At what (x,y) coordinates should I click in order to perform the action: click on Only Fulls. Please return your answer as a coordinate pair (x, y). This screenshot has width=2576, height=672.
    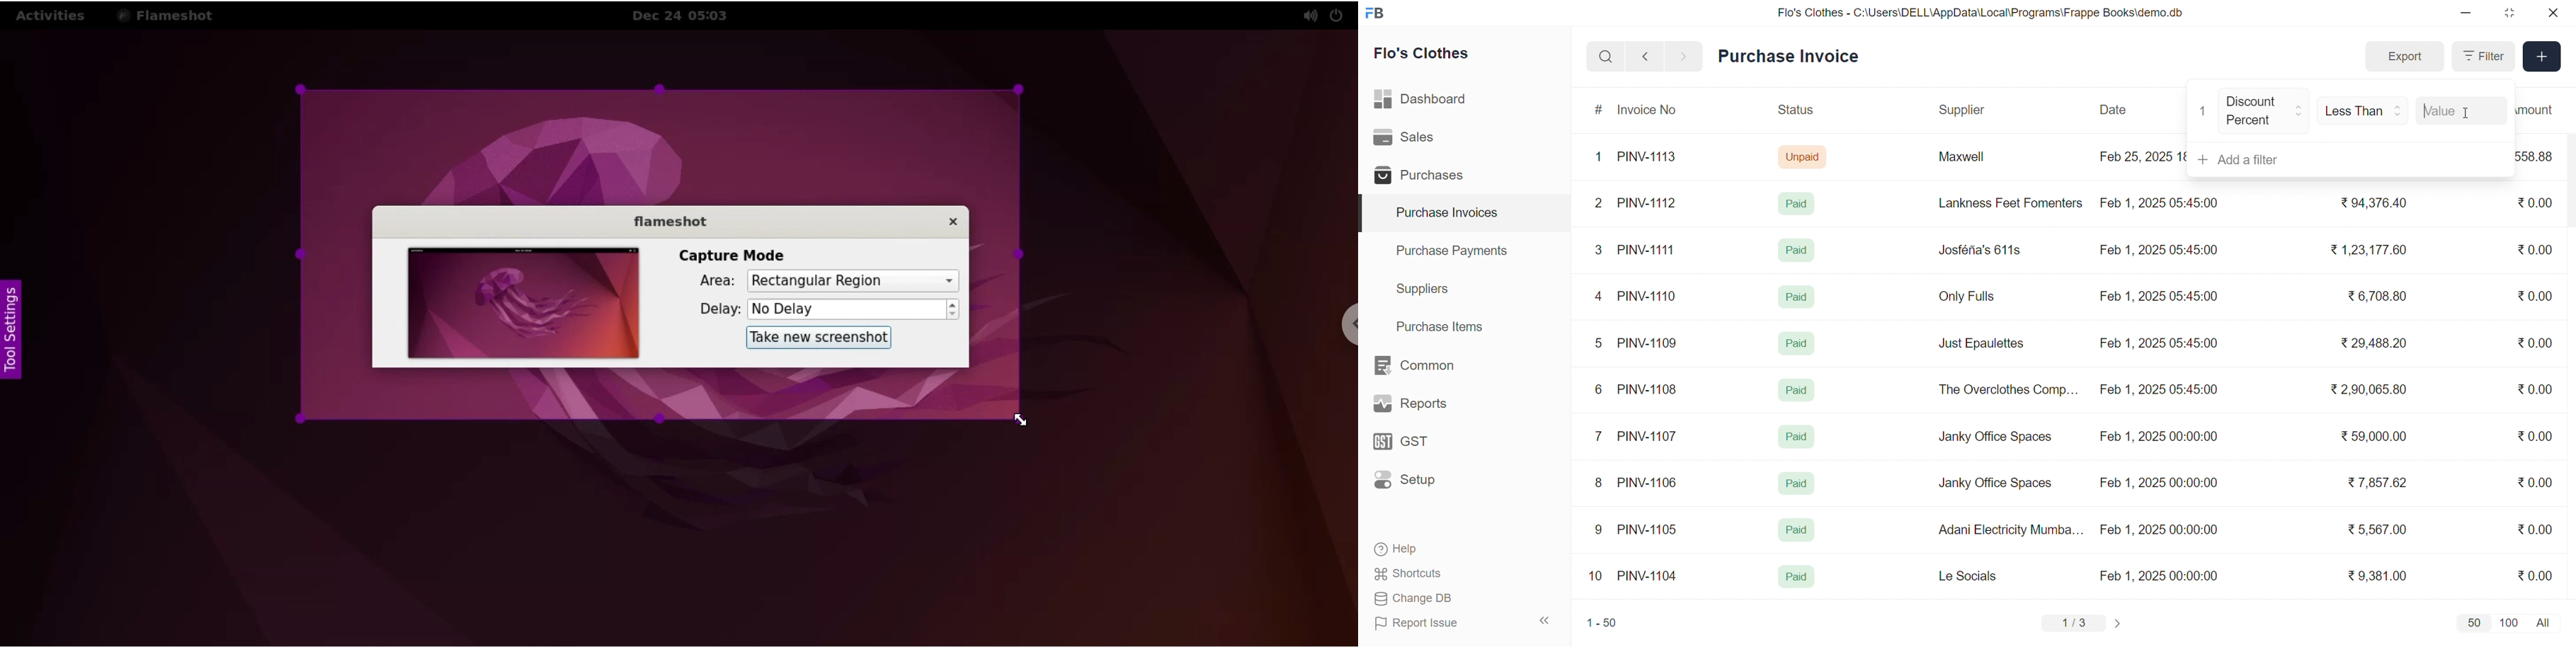
    Looking at the image, I should click on (1972, 299).